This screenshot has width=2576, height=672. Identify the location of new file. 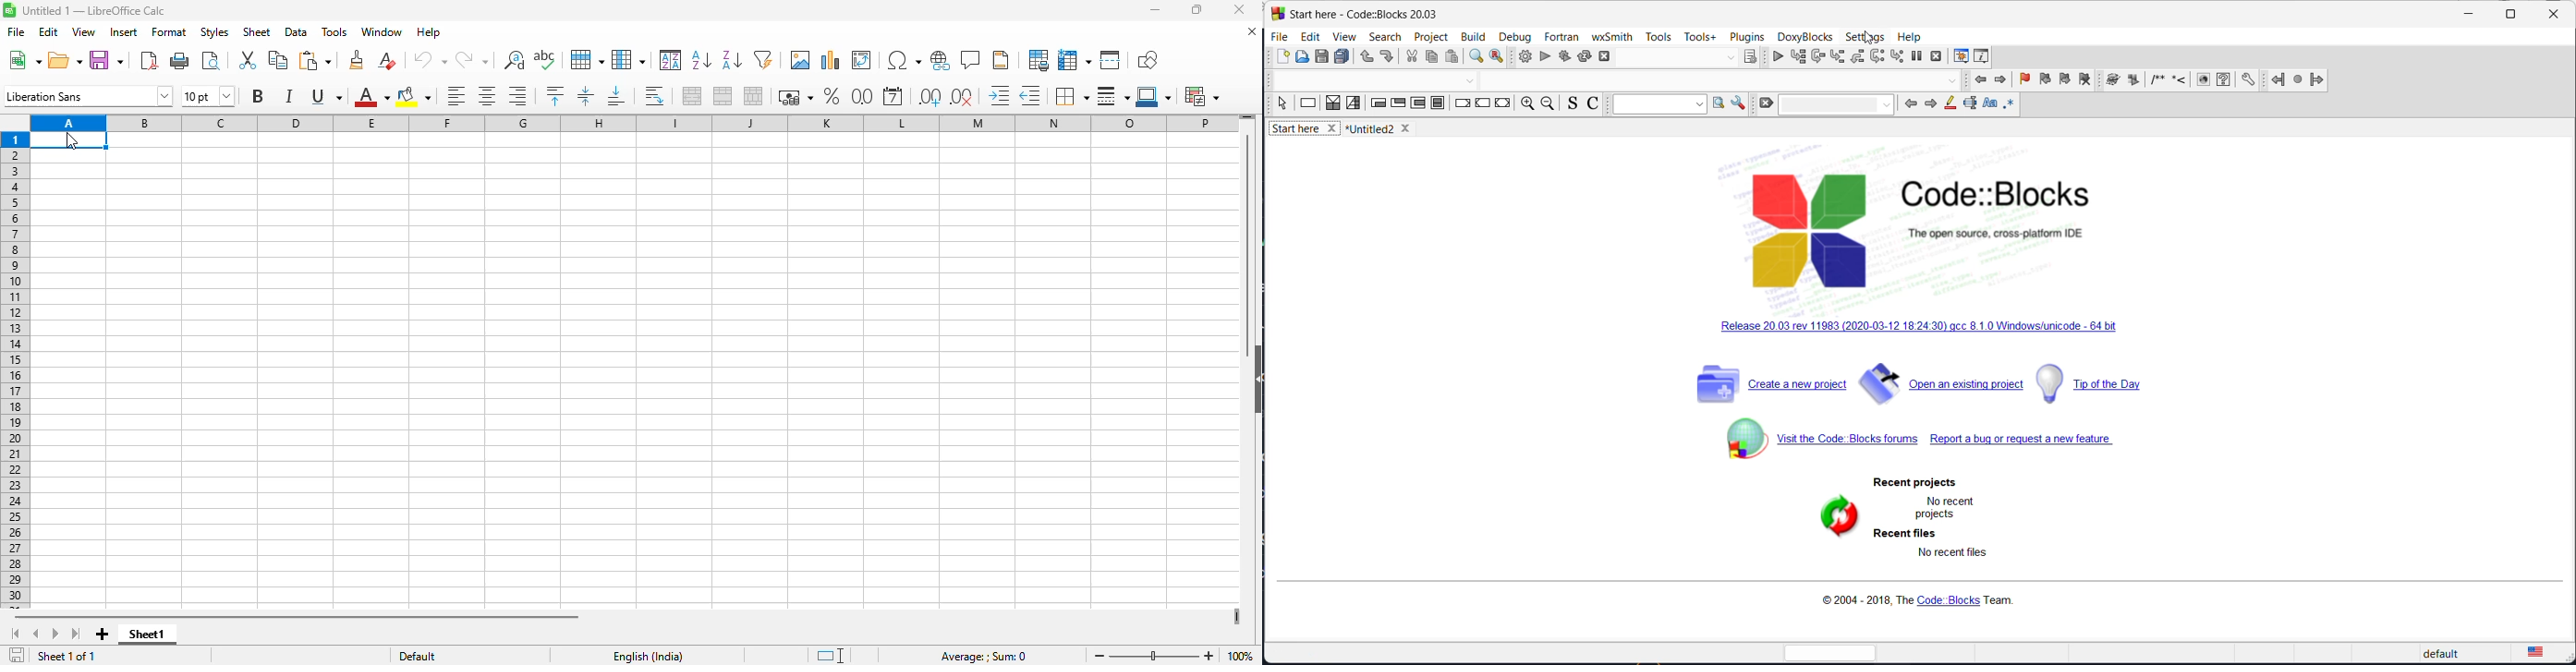
(1283, 60).